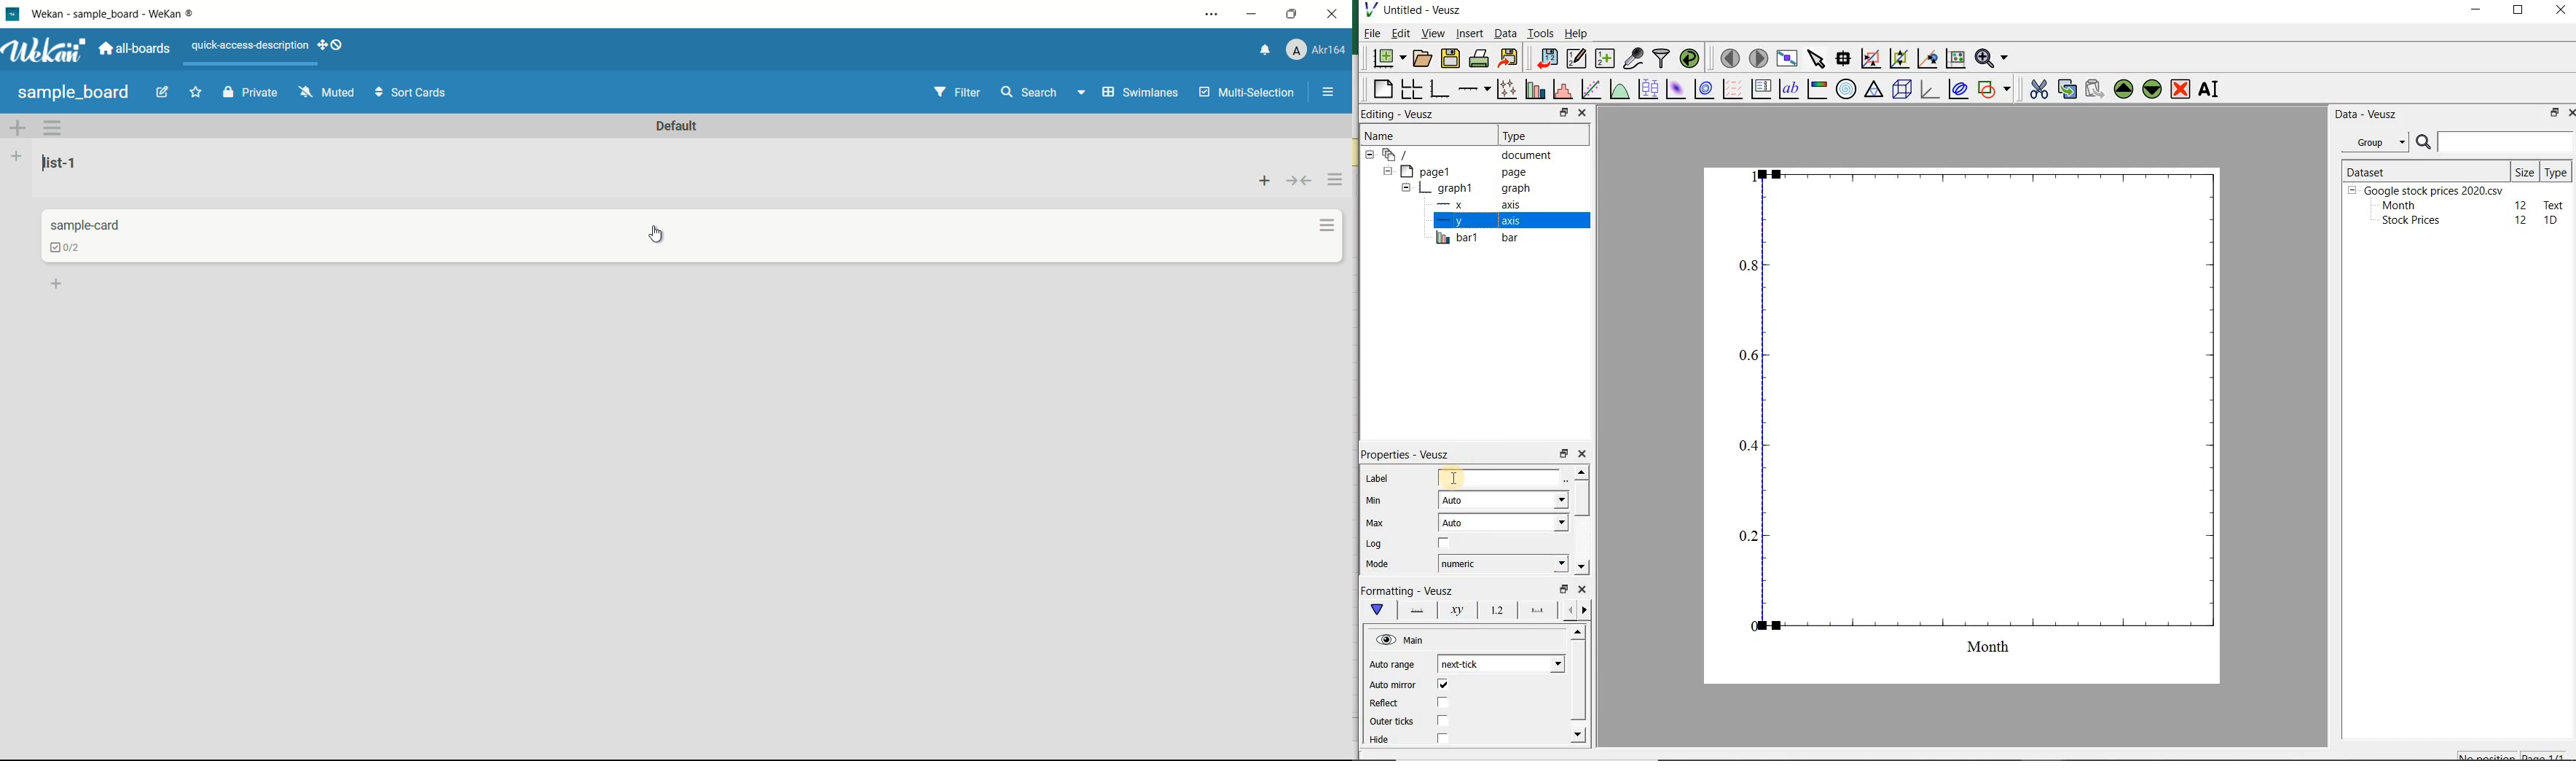  What do you see at coordinates (1254, 14) in the screenshot?
I see `minimize` at bounding box center [1254, 14].